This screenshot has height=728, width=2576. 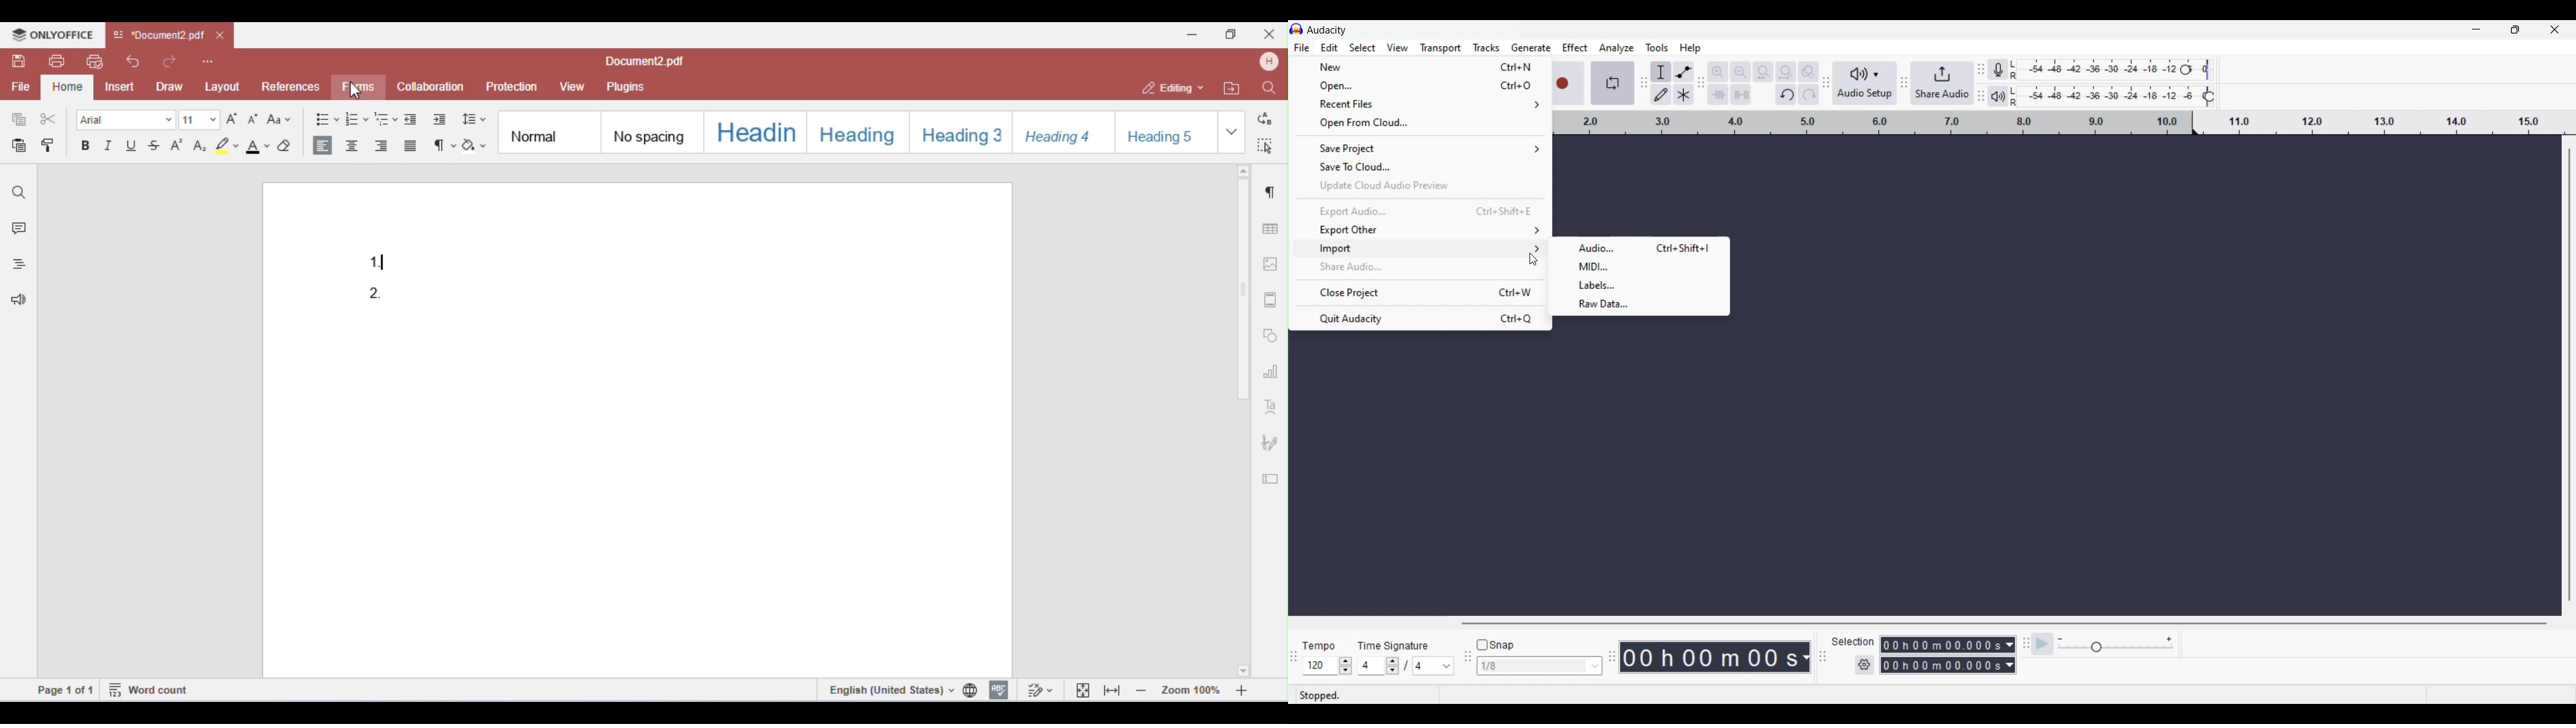 I want to click on Cursor, so click(x=1529, y=256).